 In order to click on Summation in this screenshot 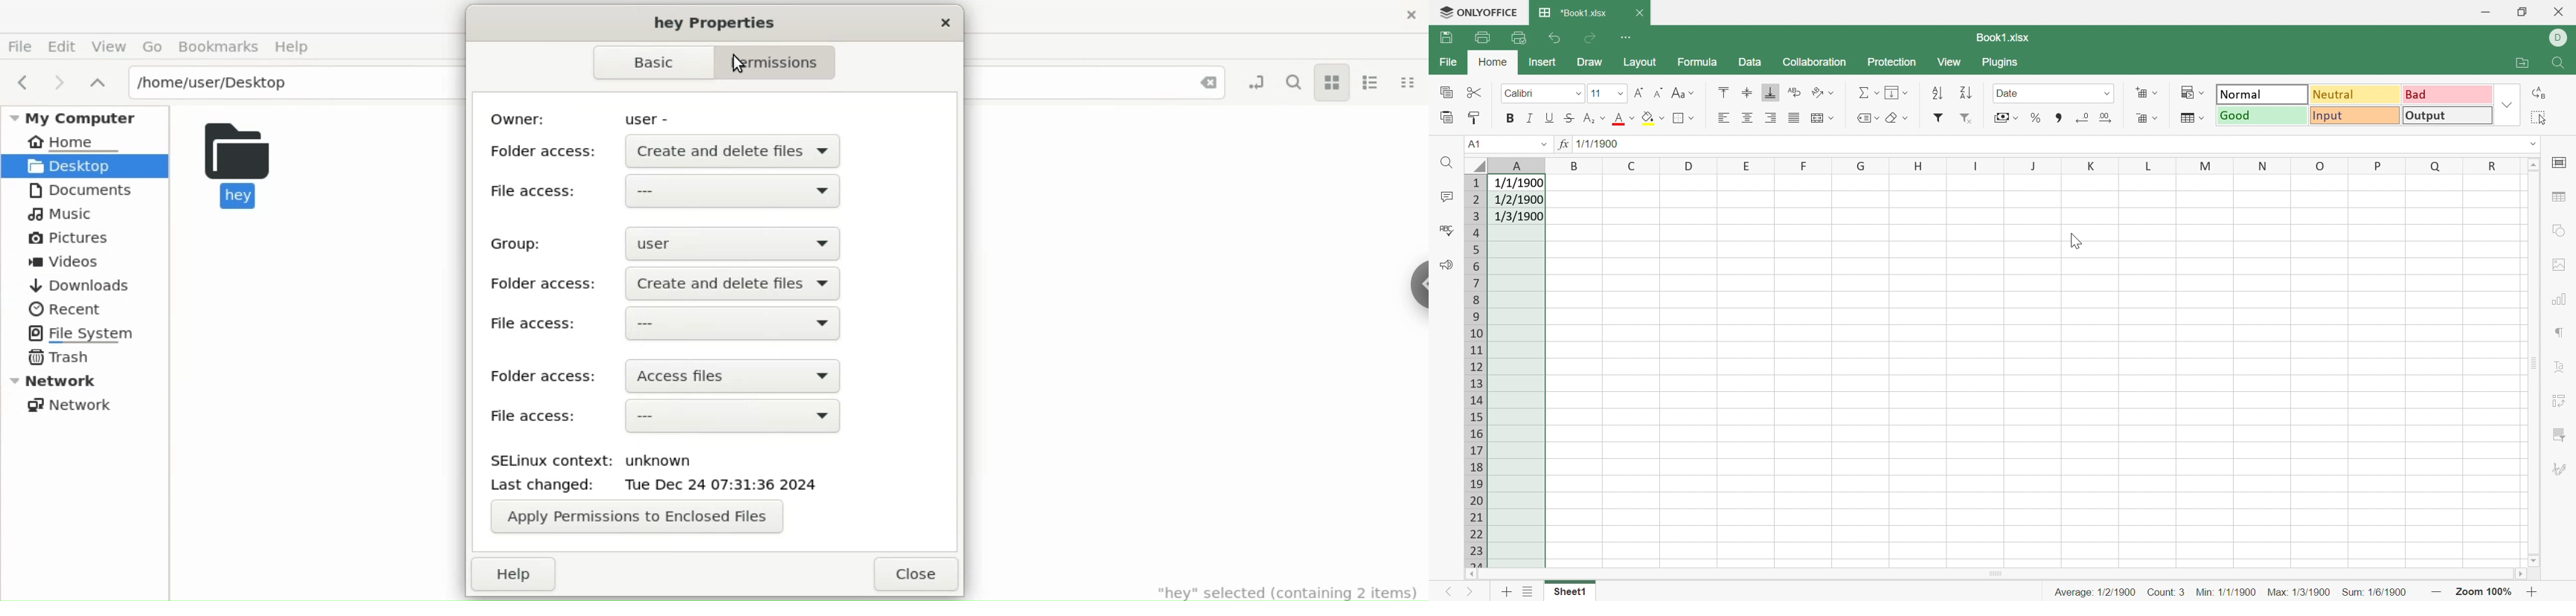, I will do `click(1868, 93)`.